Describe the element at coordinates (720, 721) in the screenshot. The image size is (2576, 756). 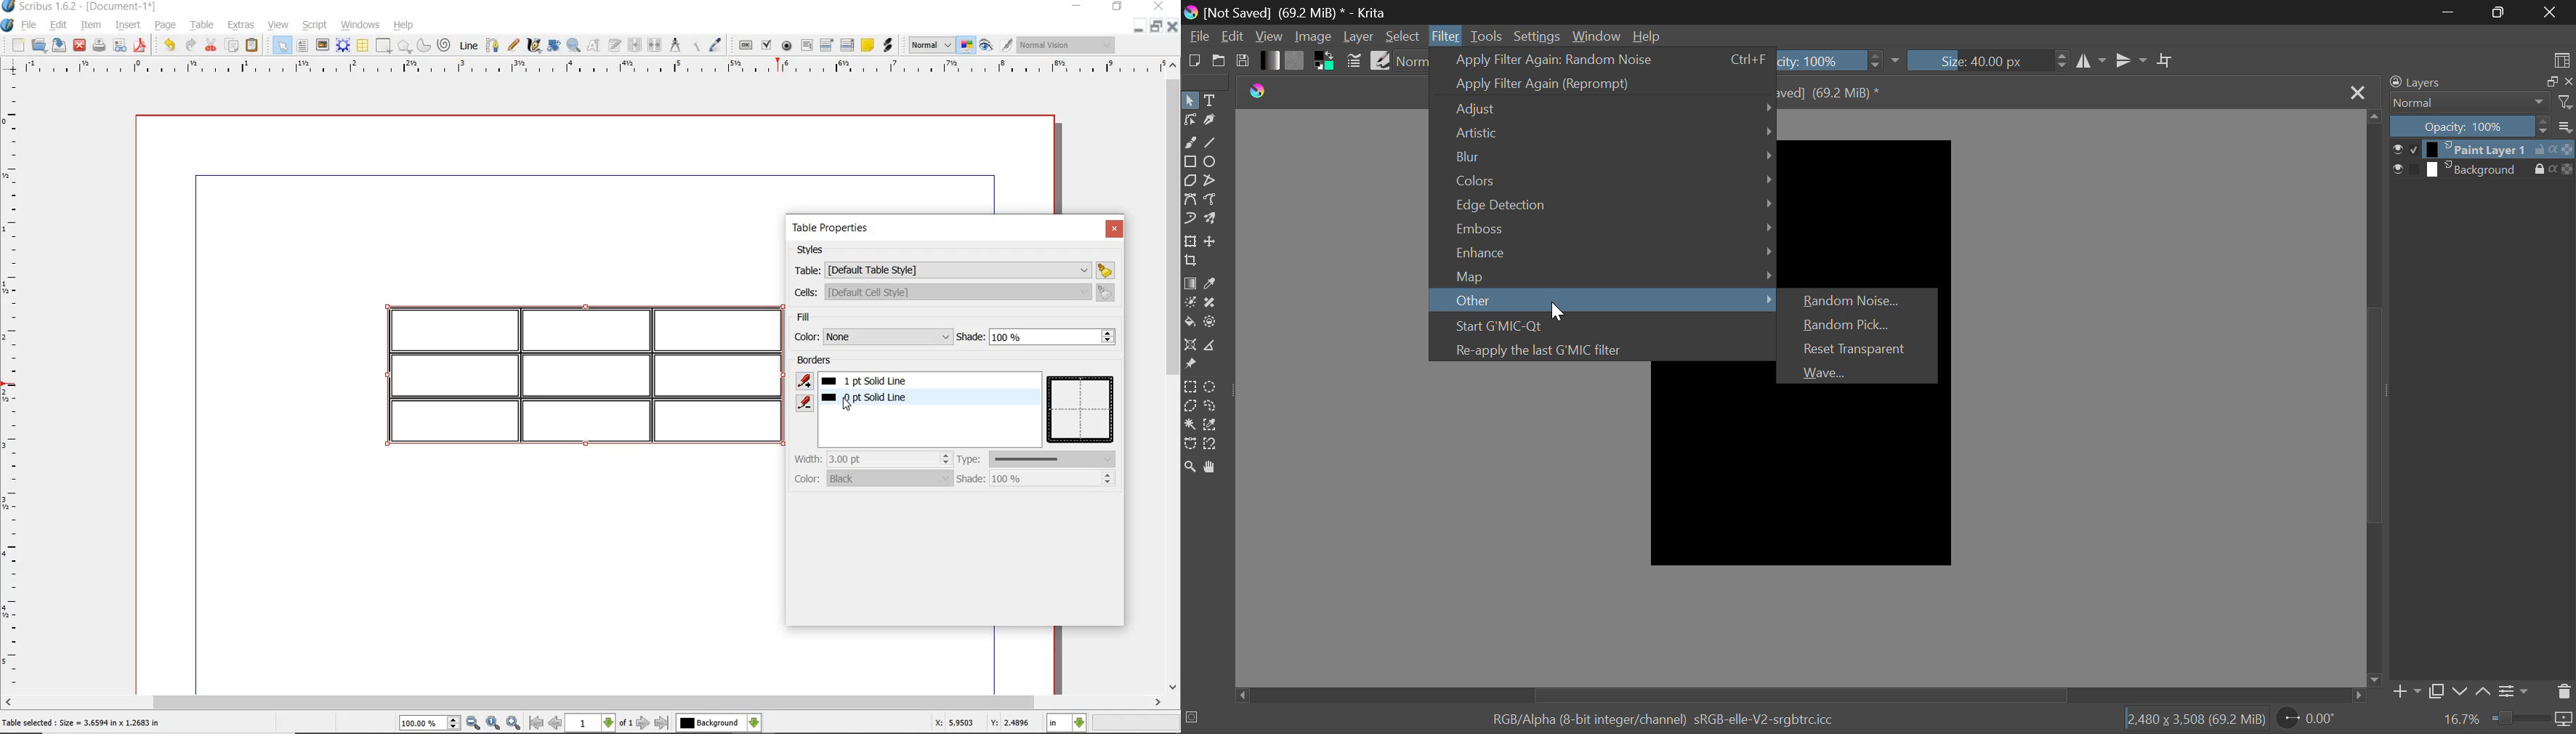
I see `select the current layer` at that location.